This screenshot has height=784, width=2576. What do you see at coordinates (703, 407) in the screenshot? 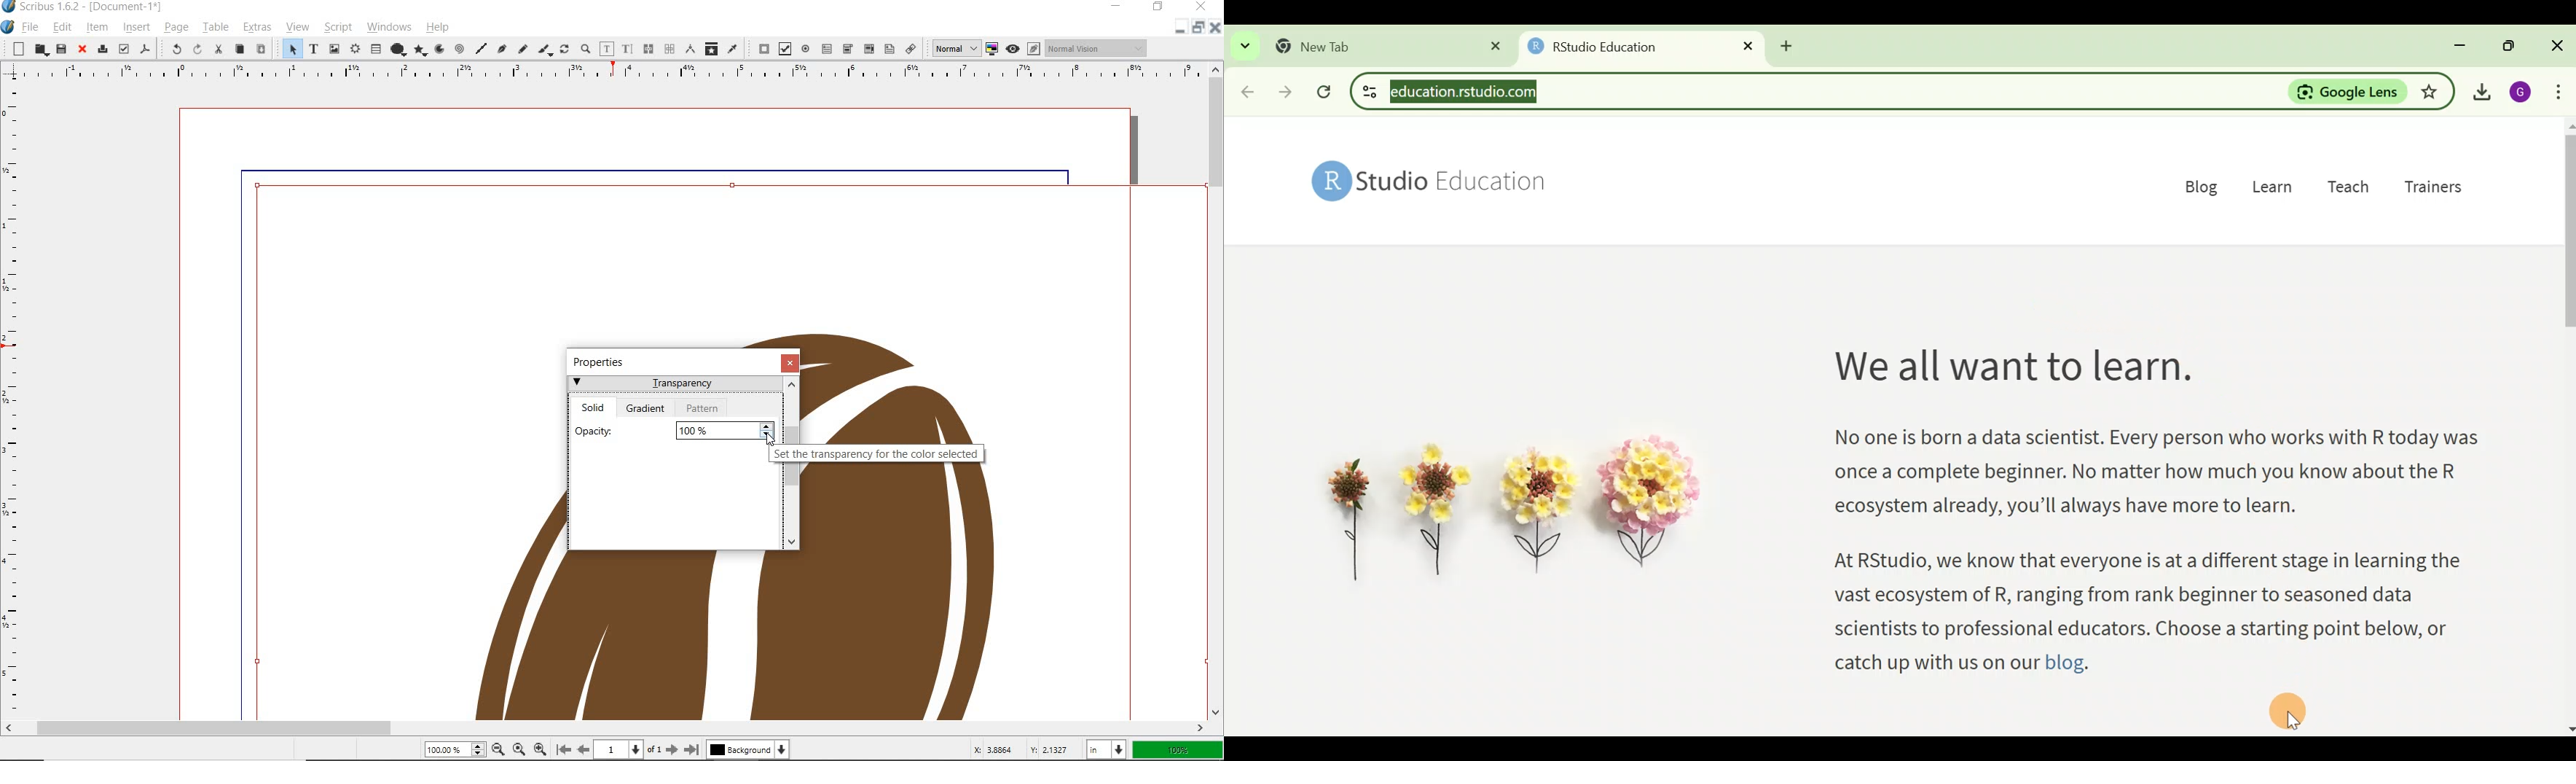
I see `pattern` at bounding box center [703, 407].